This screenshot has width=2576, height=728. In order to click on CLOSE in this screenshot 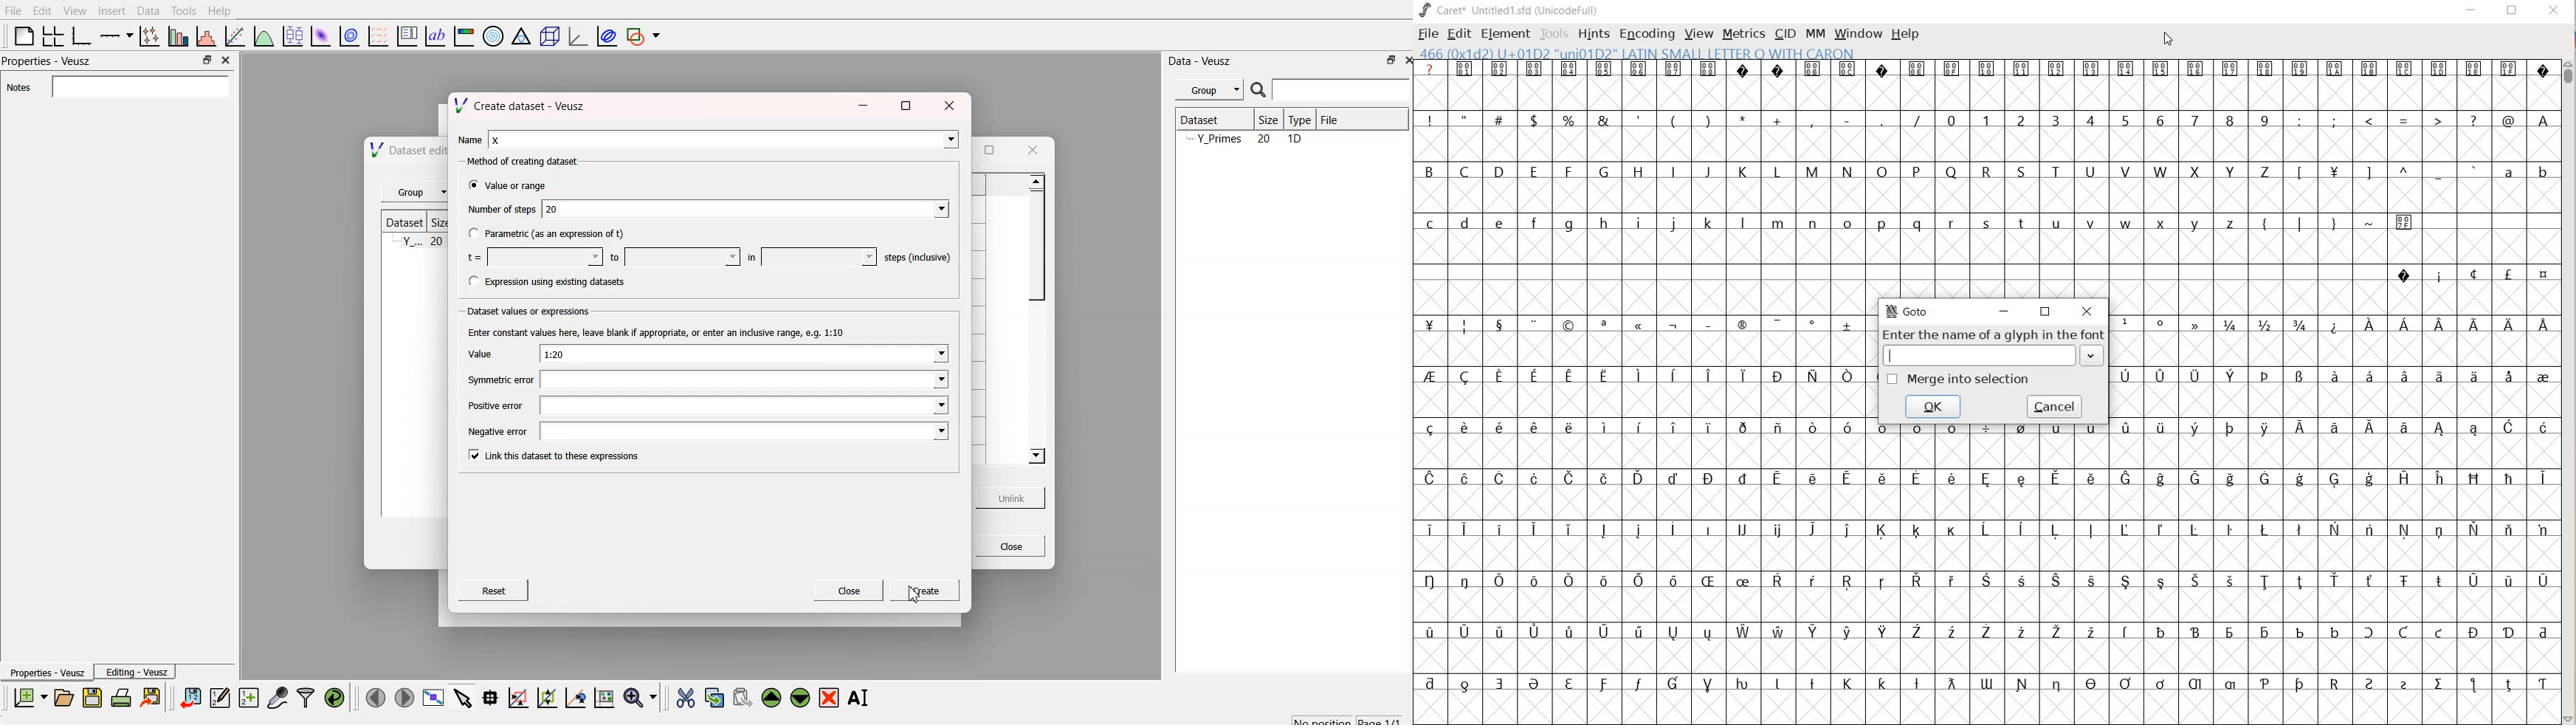, I will do `click(2553, 11)`.